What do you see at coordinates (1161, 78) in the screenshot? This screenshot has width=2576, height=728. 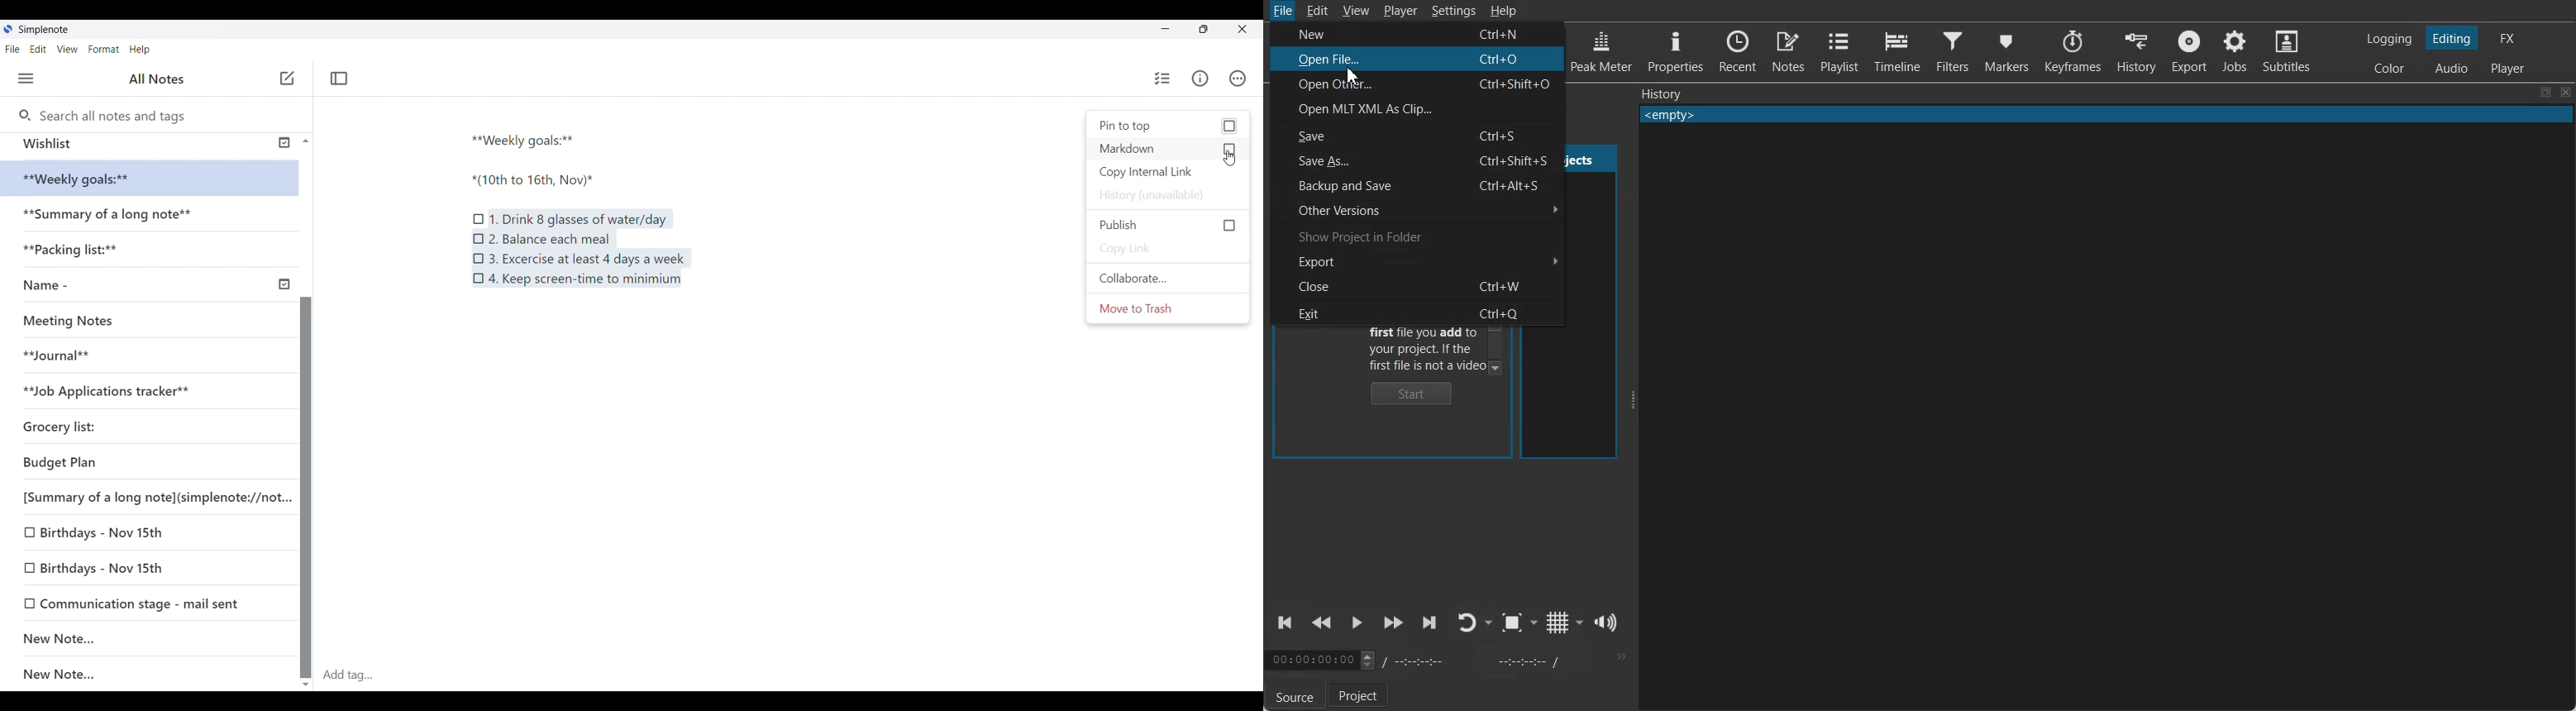 I see `Checklist` at bounding box center [1161, 78].